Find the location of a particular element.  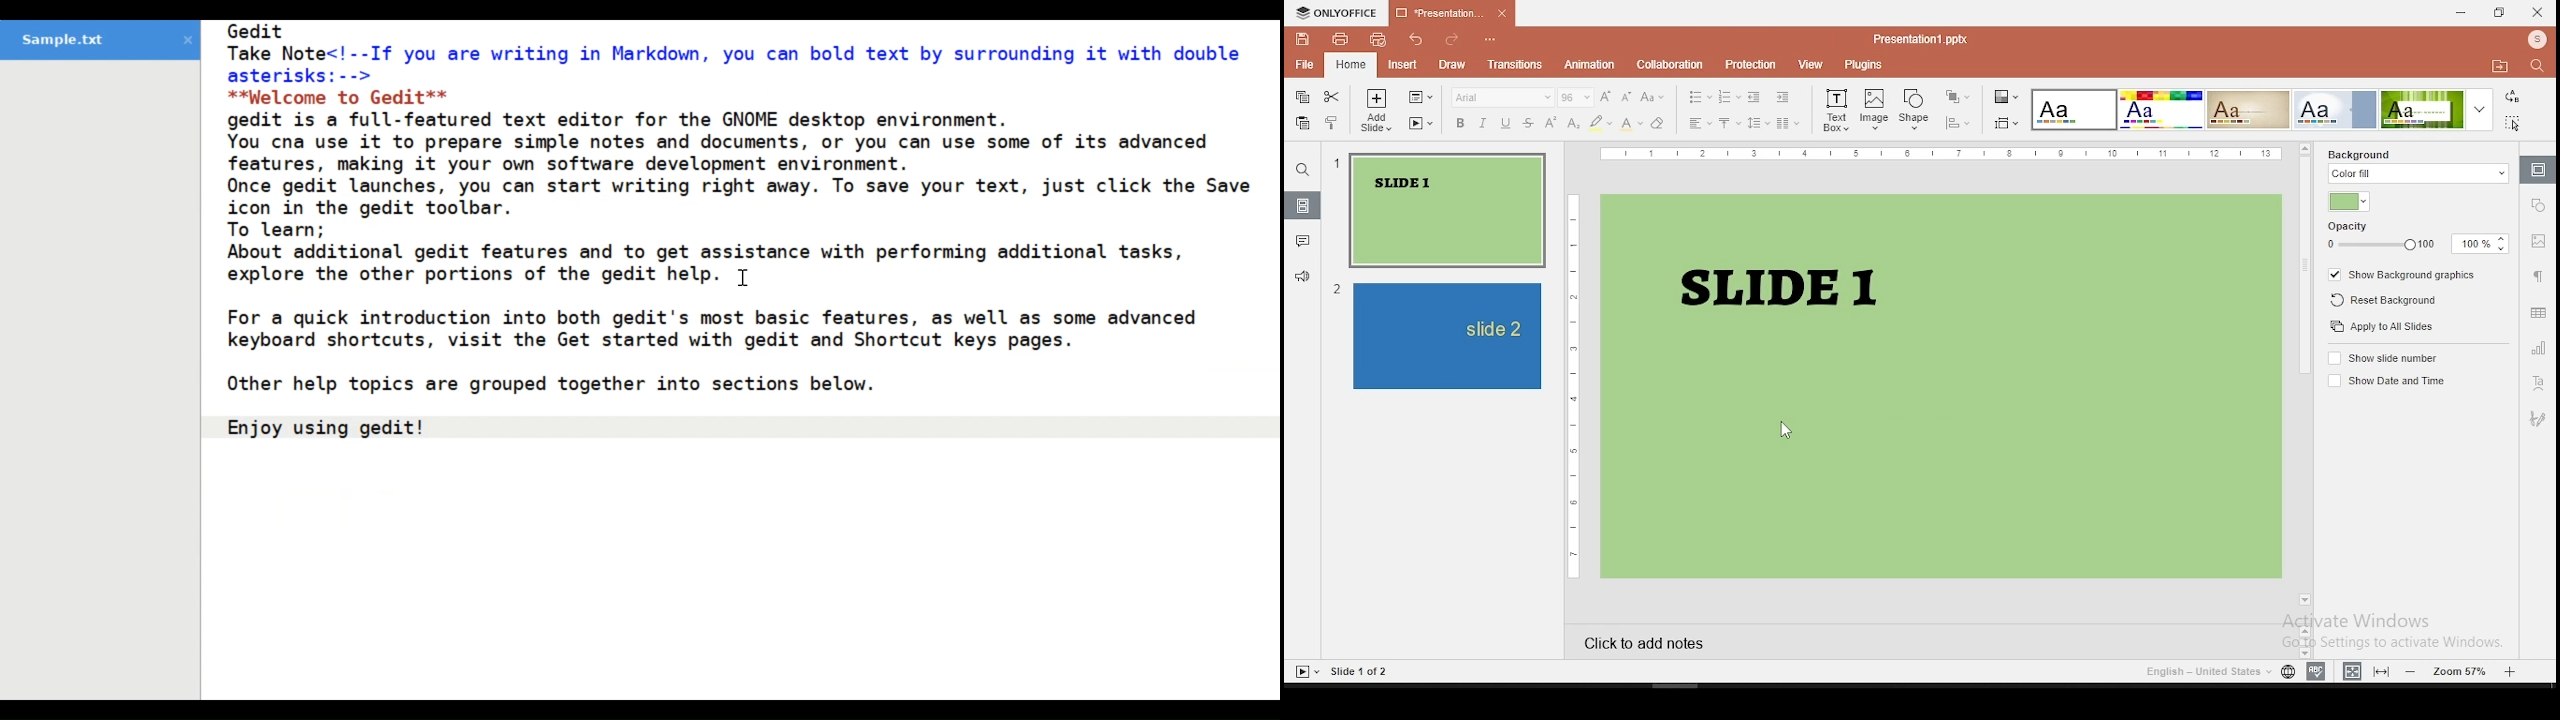

animations is located at coordinates (1592, 64).